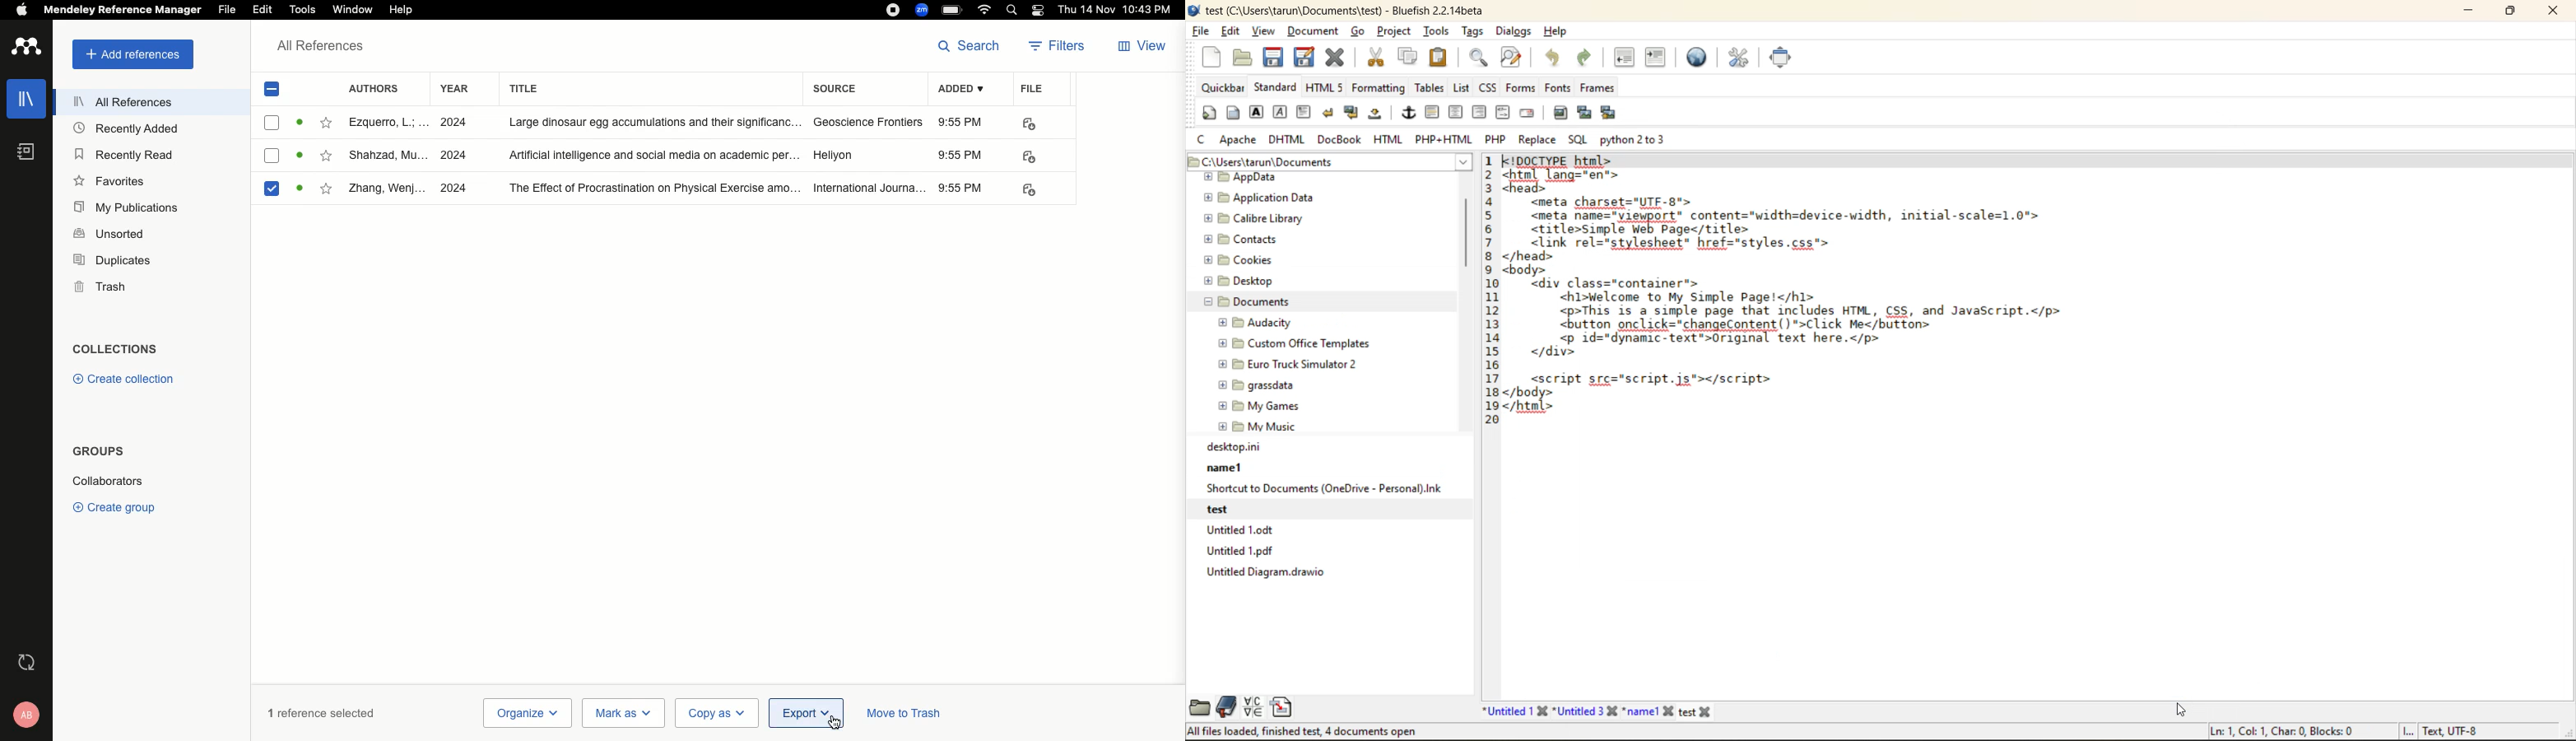 This screenshot has height=756, width=2576. Describe the element at coordinates (304, 189) in the screenshot. I see `read` at that location.